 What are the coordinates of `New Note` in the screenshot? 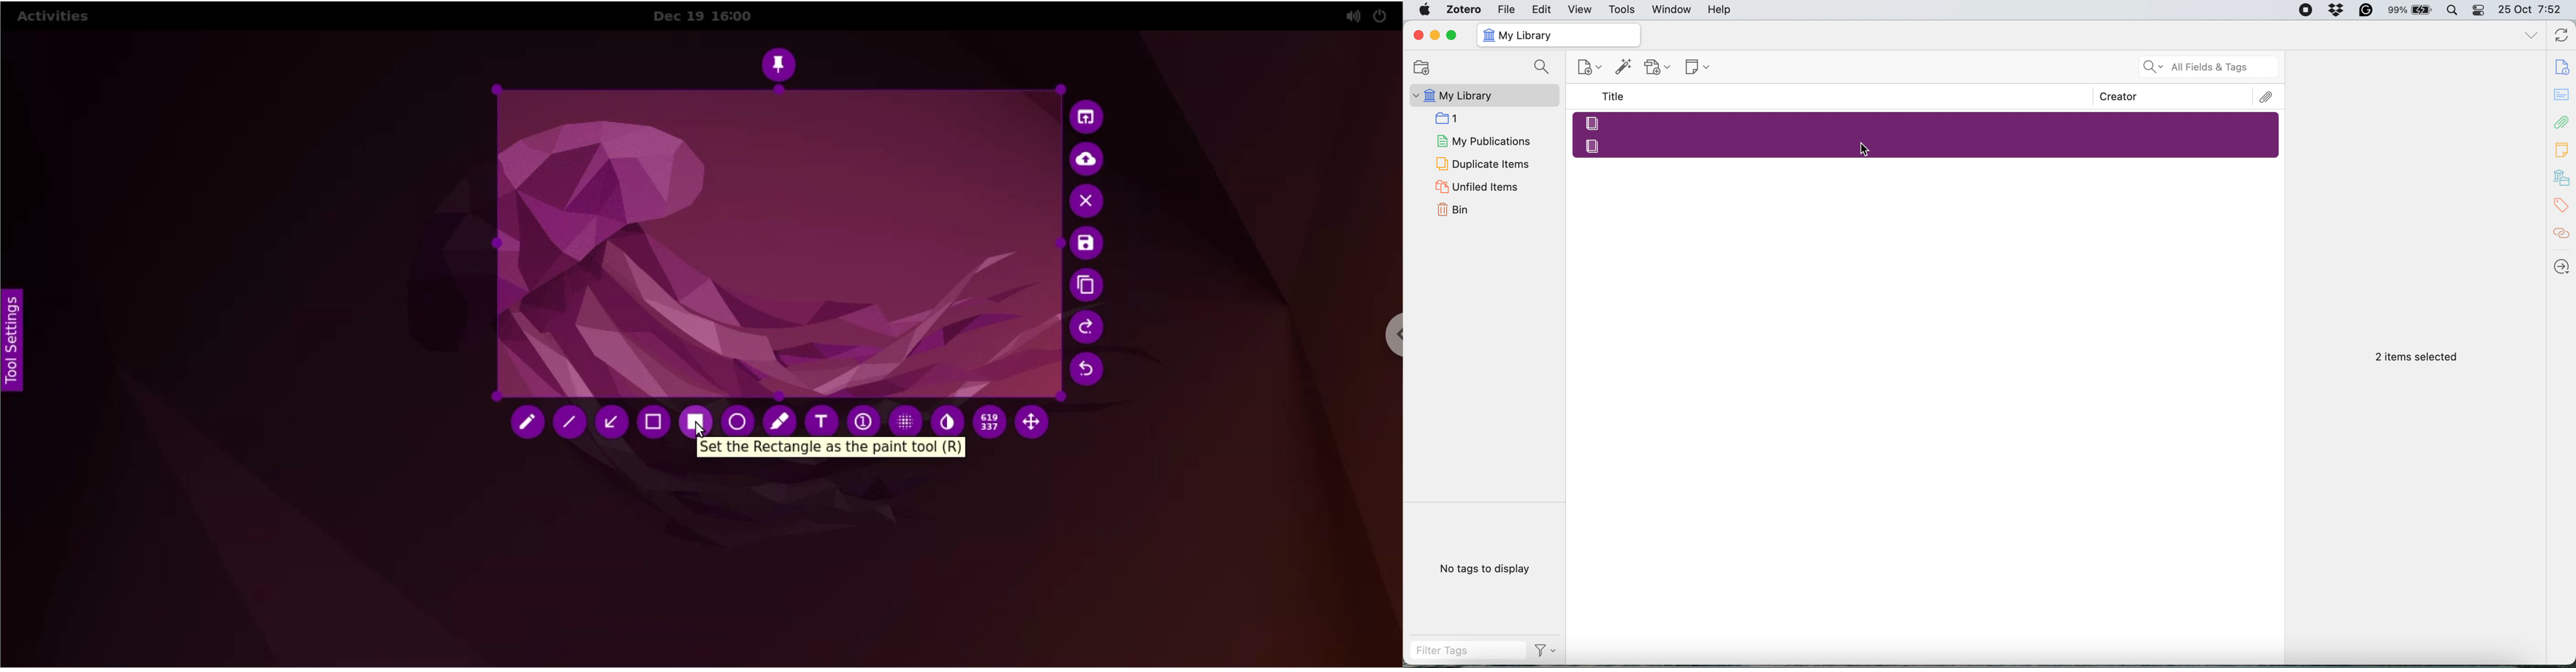 It's located at (1698, 68).